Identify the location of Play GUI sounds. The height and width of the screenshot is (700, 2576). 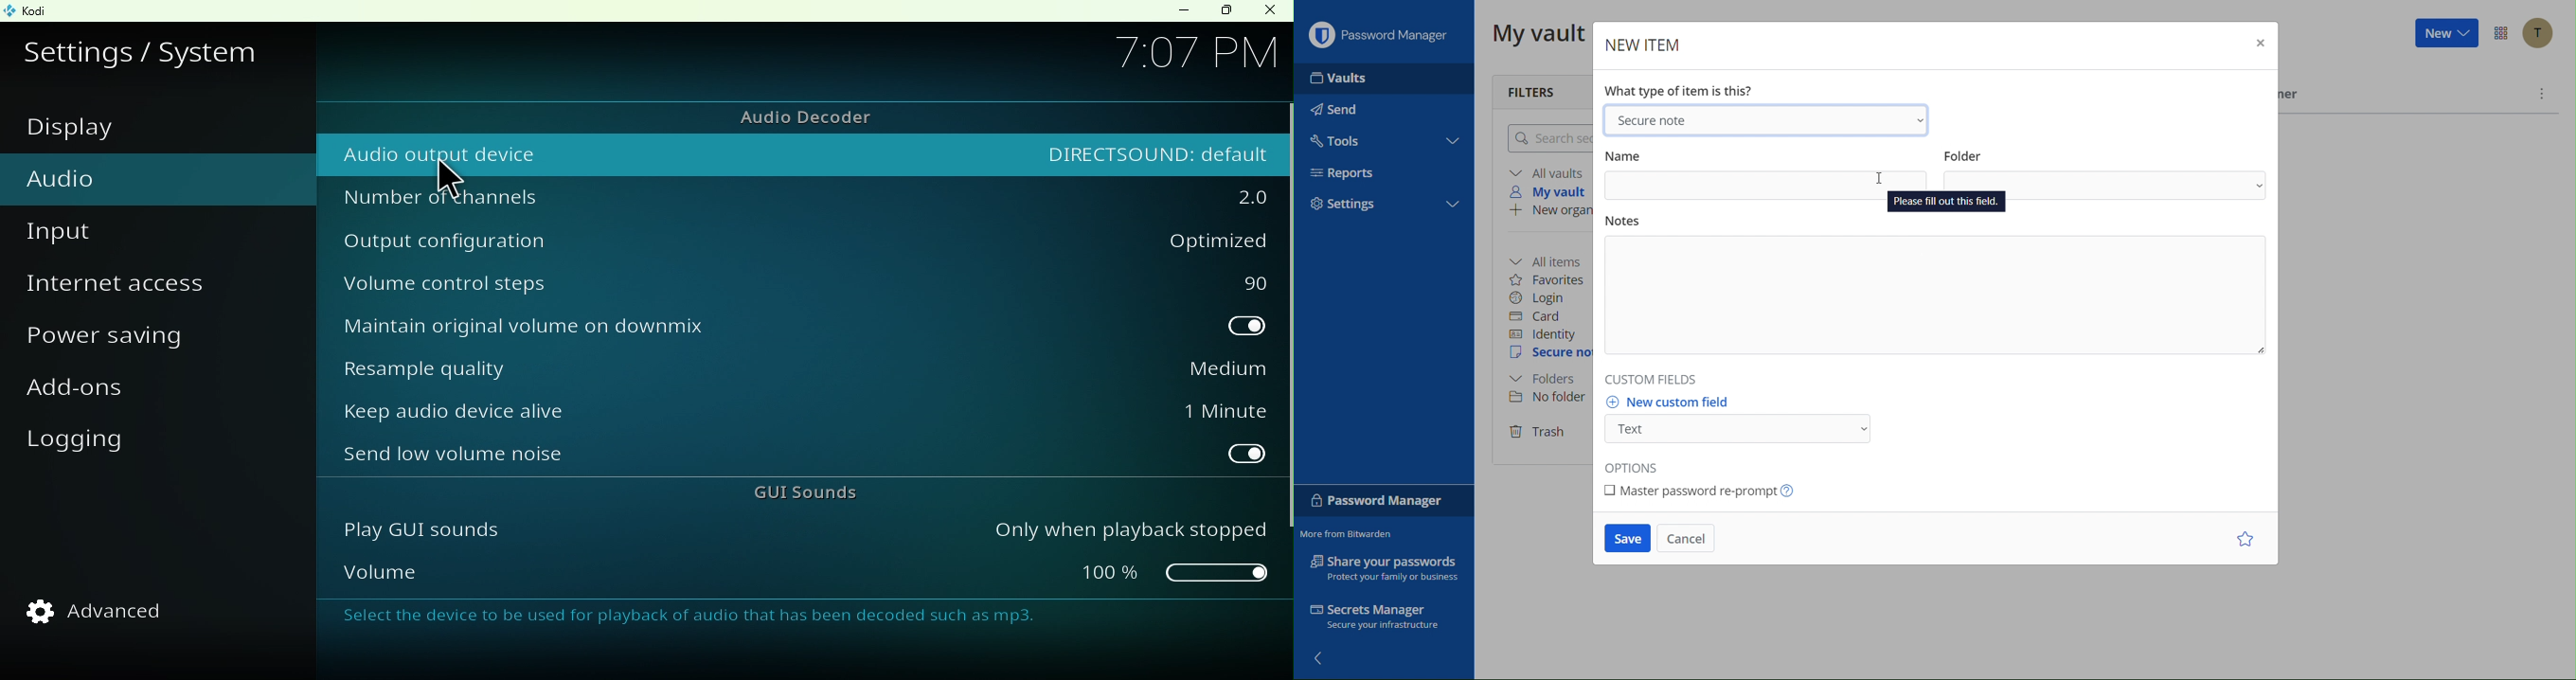
(657, 533).